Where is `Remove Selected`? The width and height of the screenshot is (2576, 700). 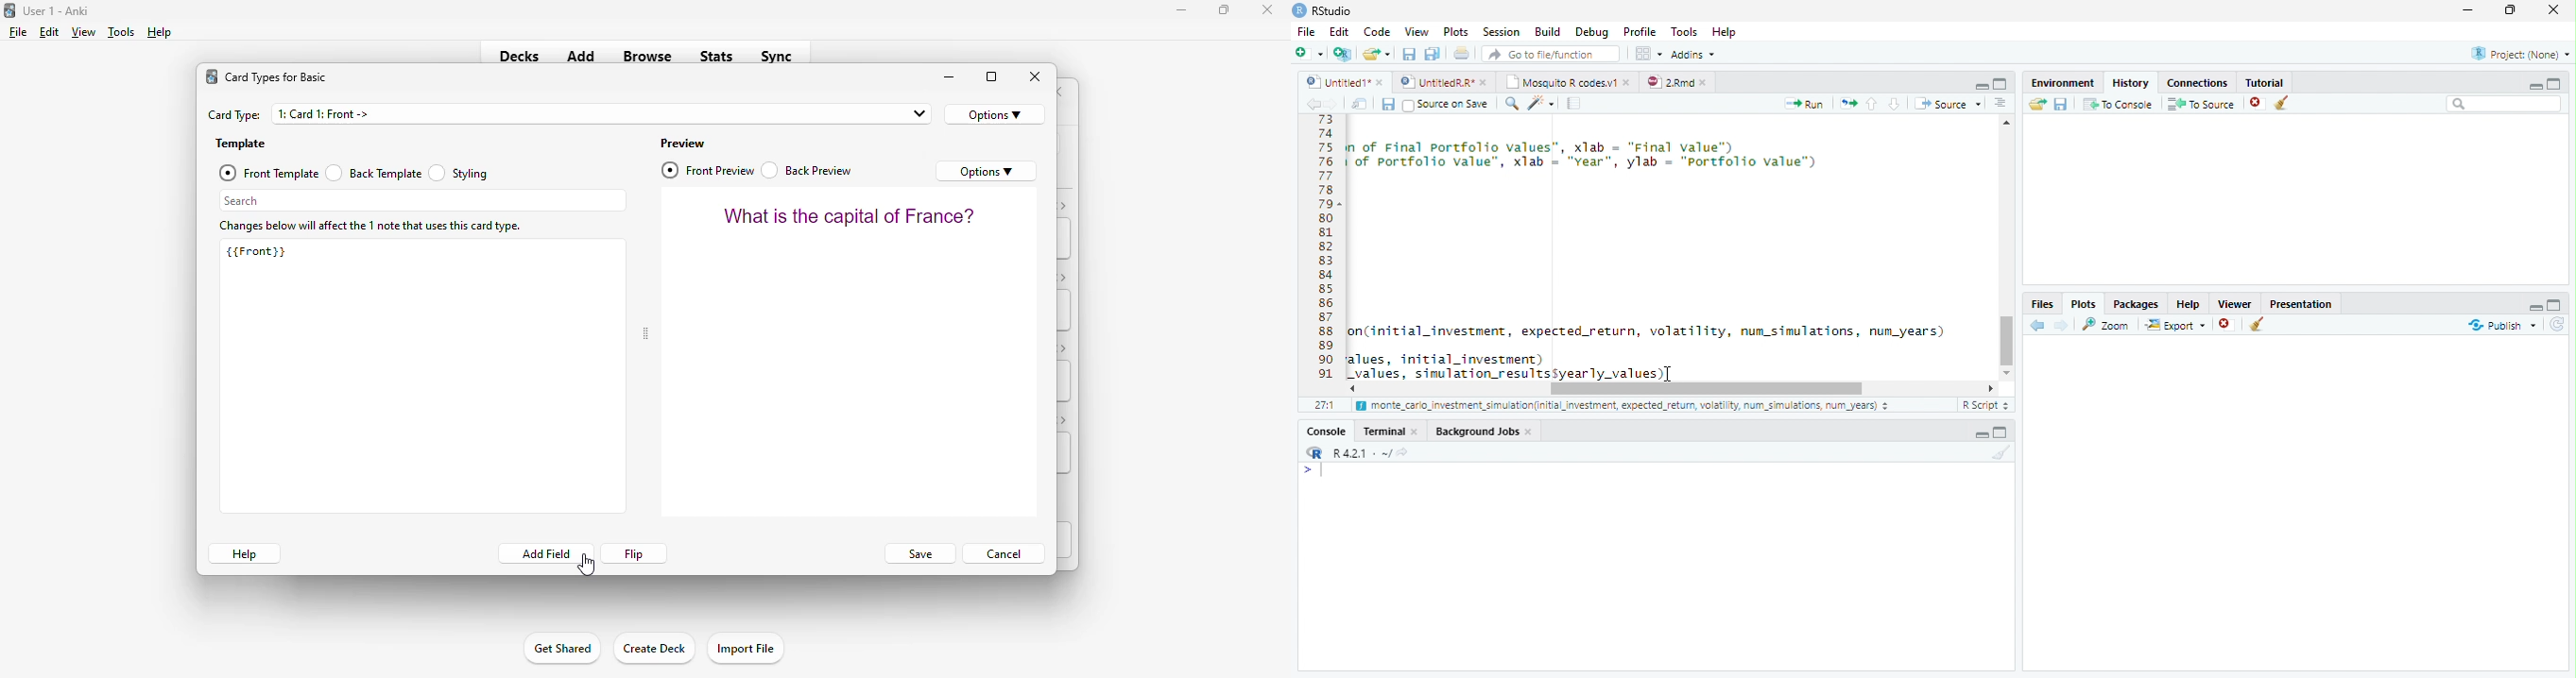 Remove Selected is located at coordinates (2259, 103).